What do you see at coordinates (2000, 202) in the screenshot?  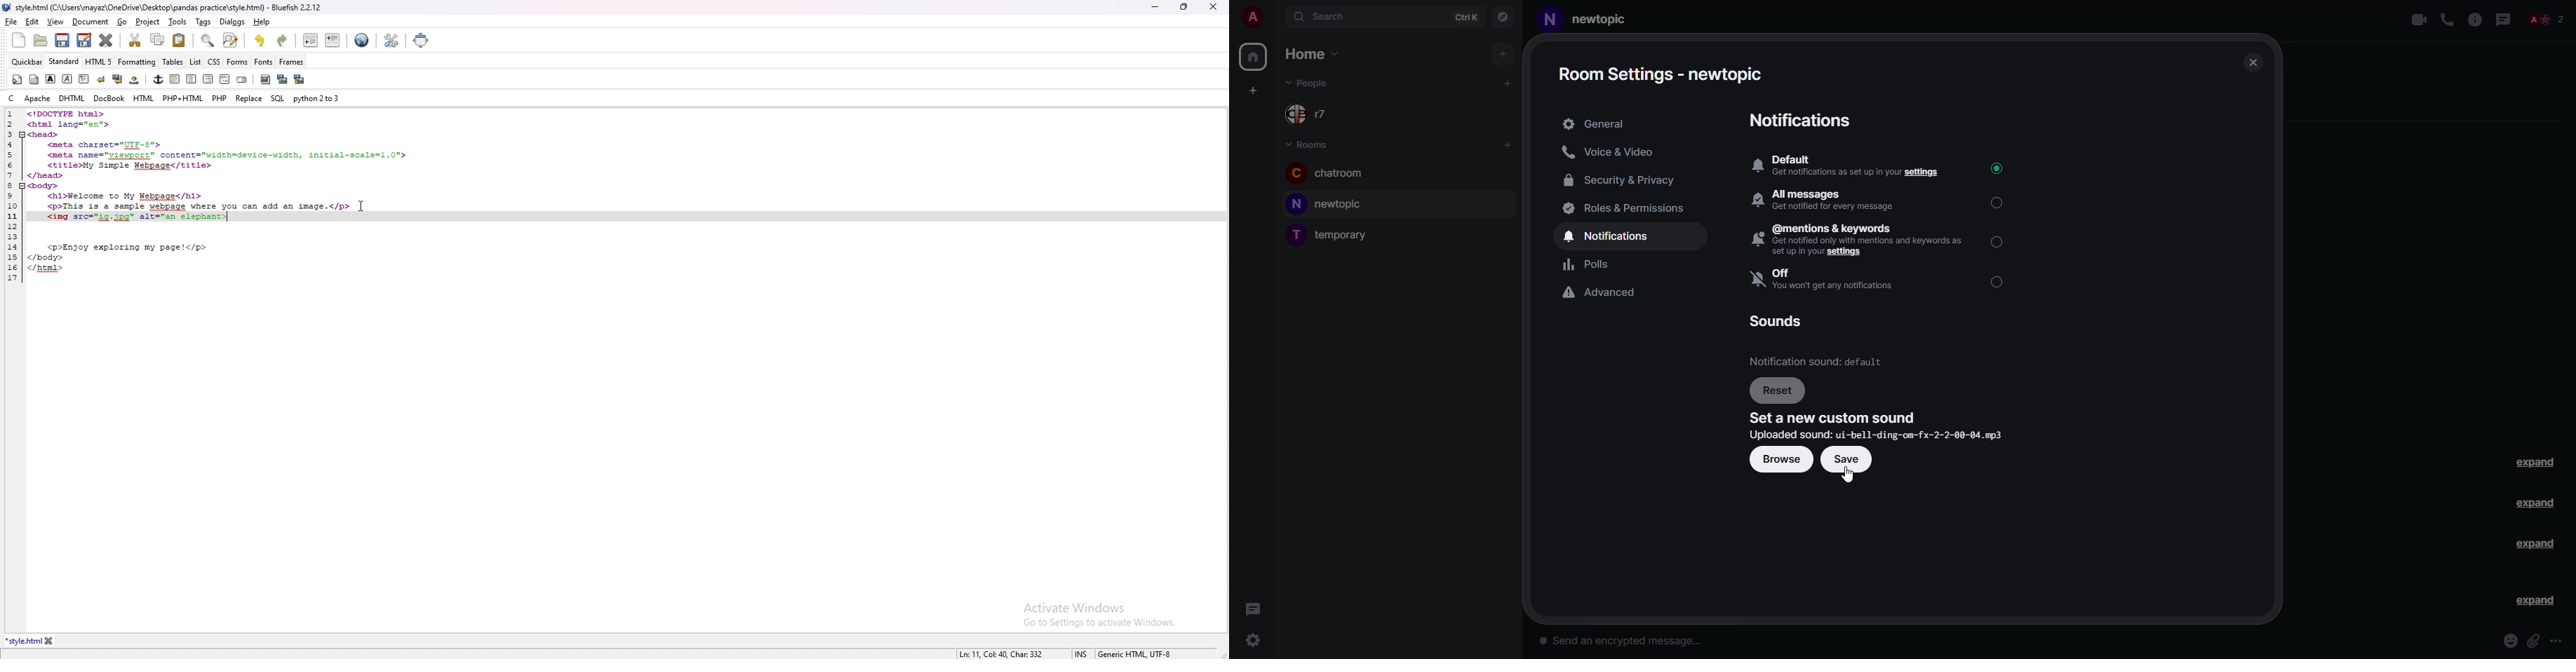 I see `select` at bounding box center [2000, 202].